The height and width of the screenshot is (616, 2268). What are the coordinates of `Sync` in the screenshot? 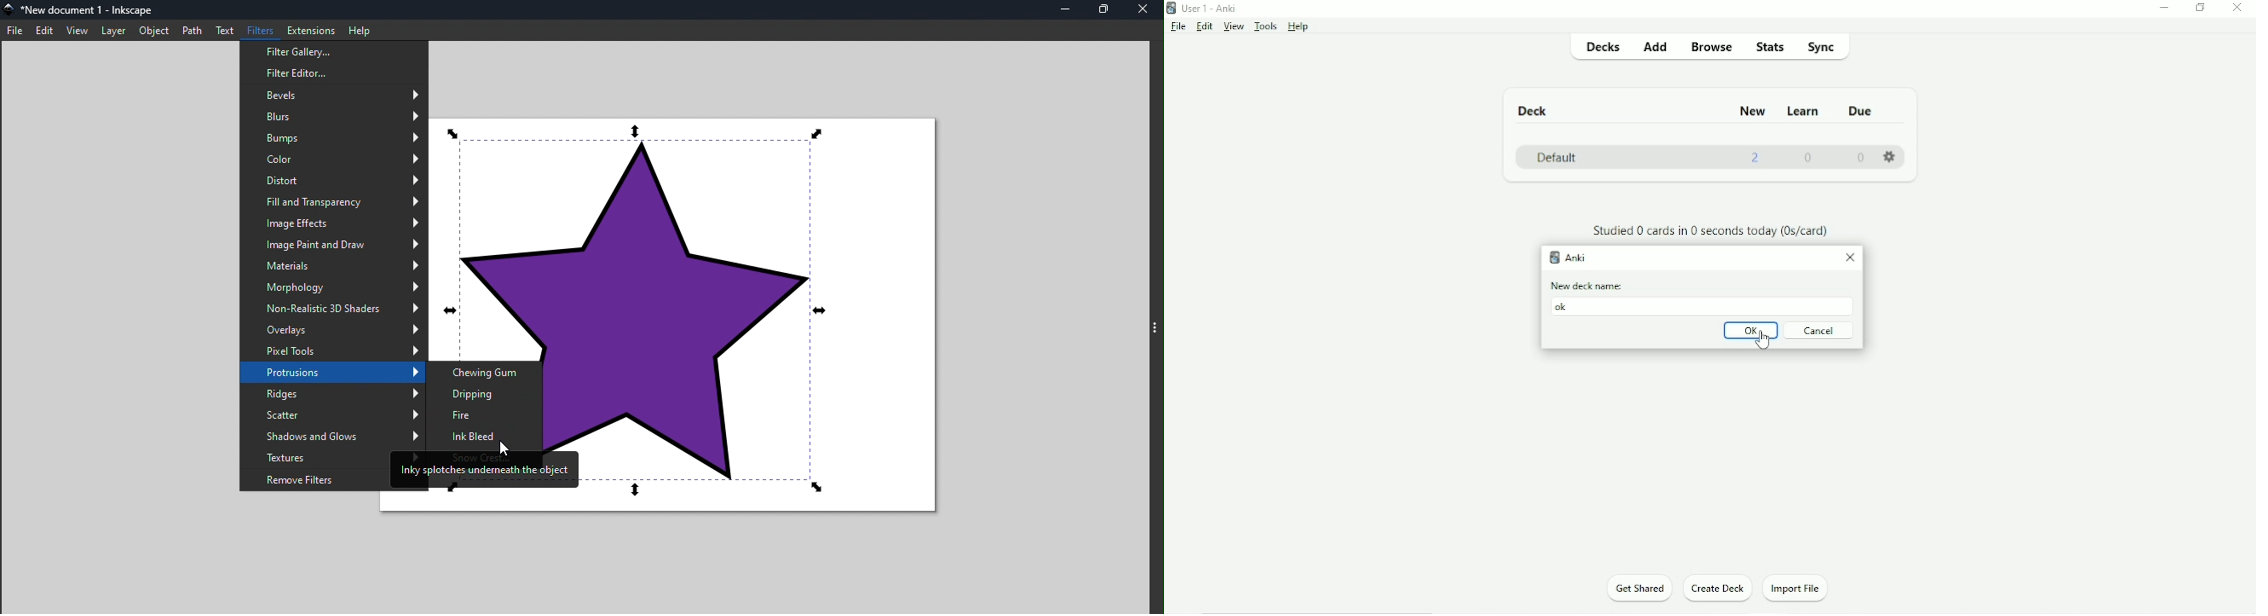 It's located at (1821, 46).